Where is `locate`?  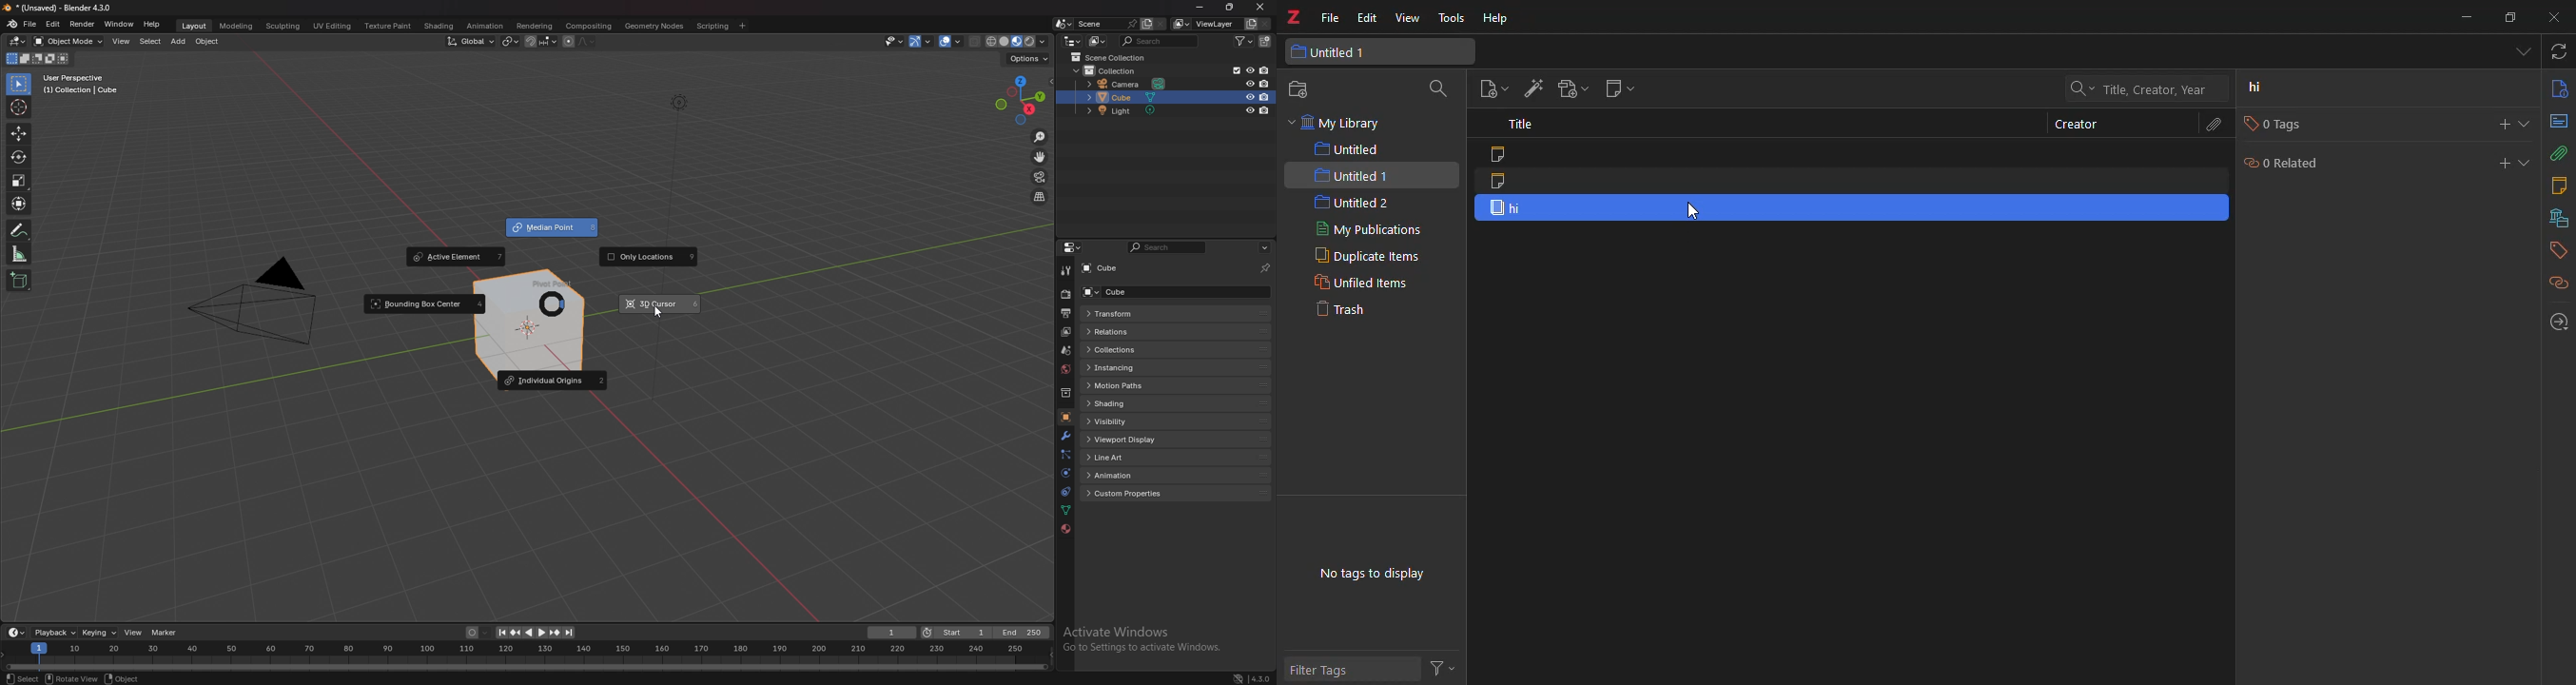 locate is located at coordinates (2554, 321).